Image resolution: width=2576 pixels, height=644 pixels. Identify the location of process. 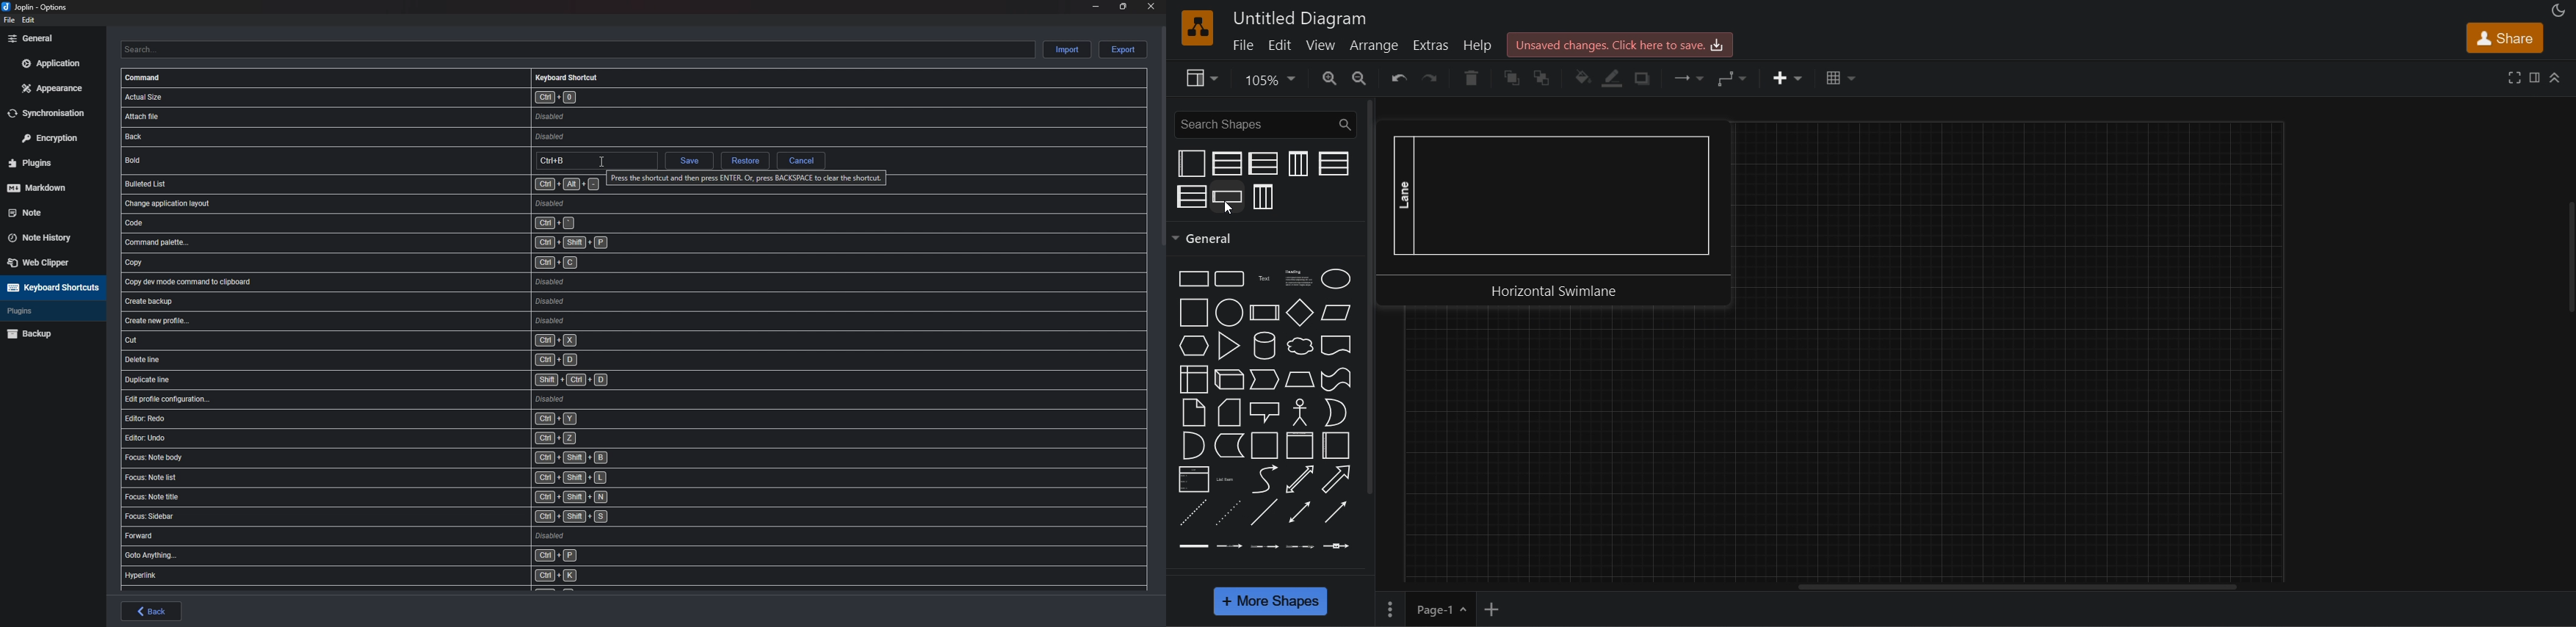
(1264, 313).